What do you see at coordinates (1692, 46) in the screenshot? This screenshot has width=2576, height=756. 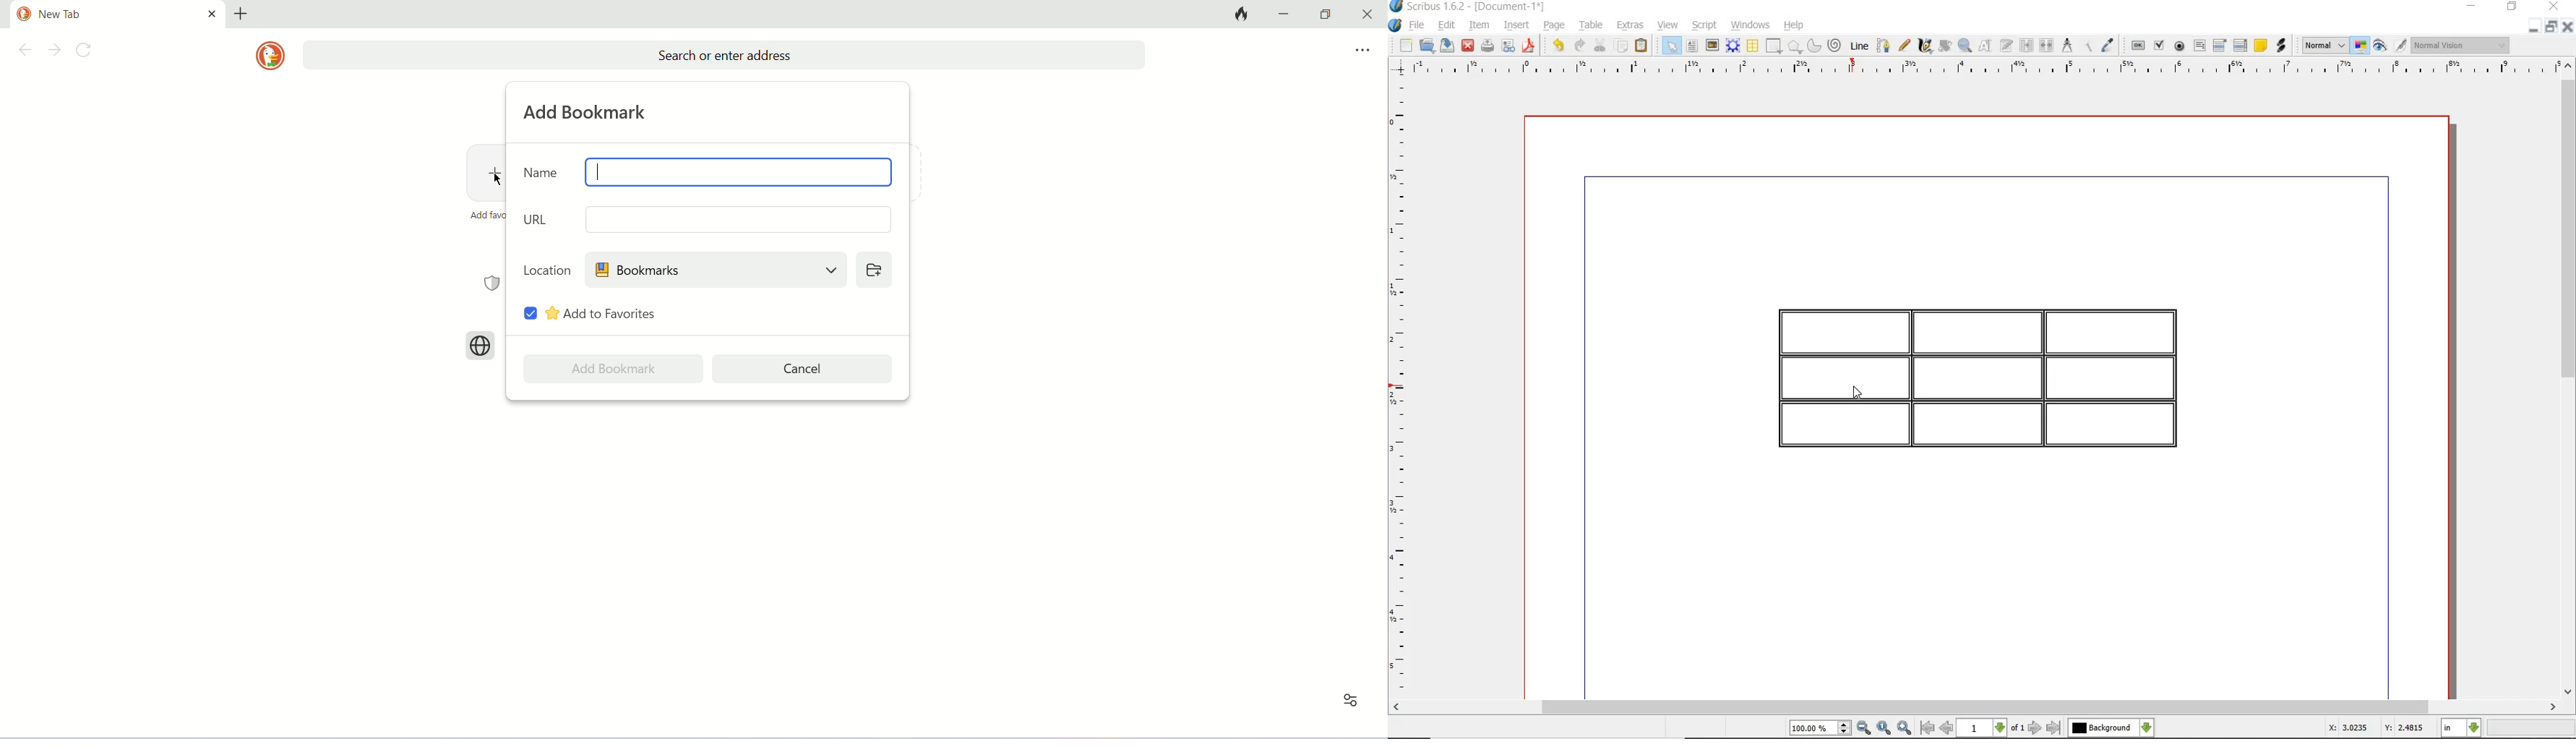 I see `text frame` at bounding box center [1692, 46].